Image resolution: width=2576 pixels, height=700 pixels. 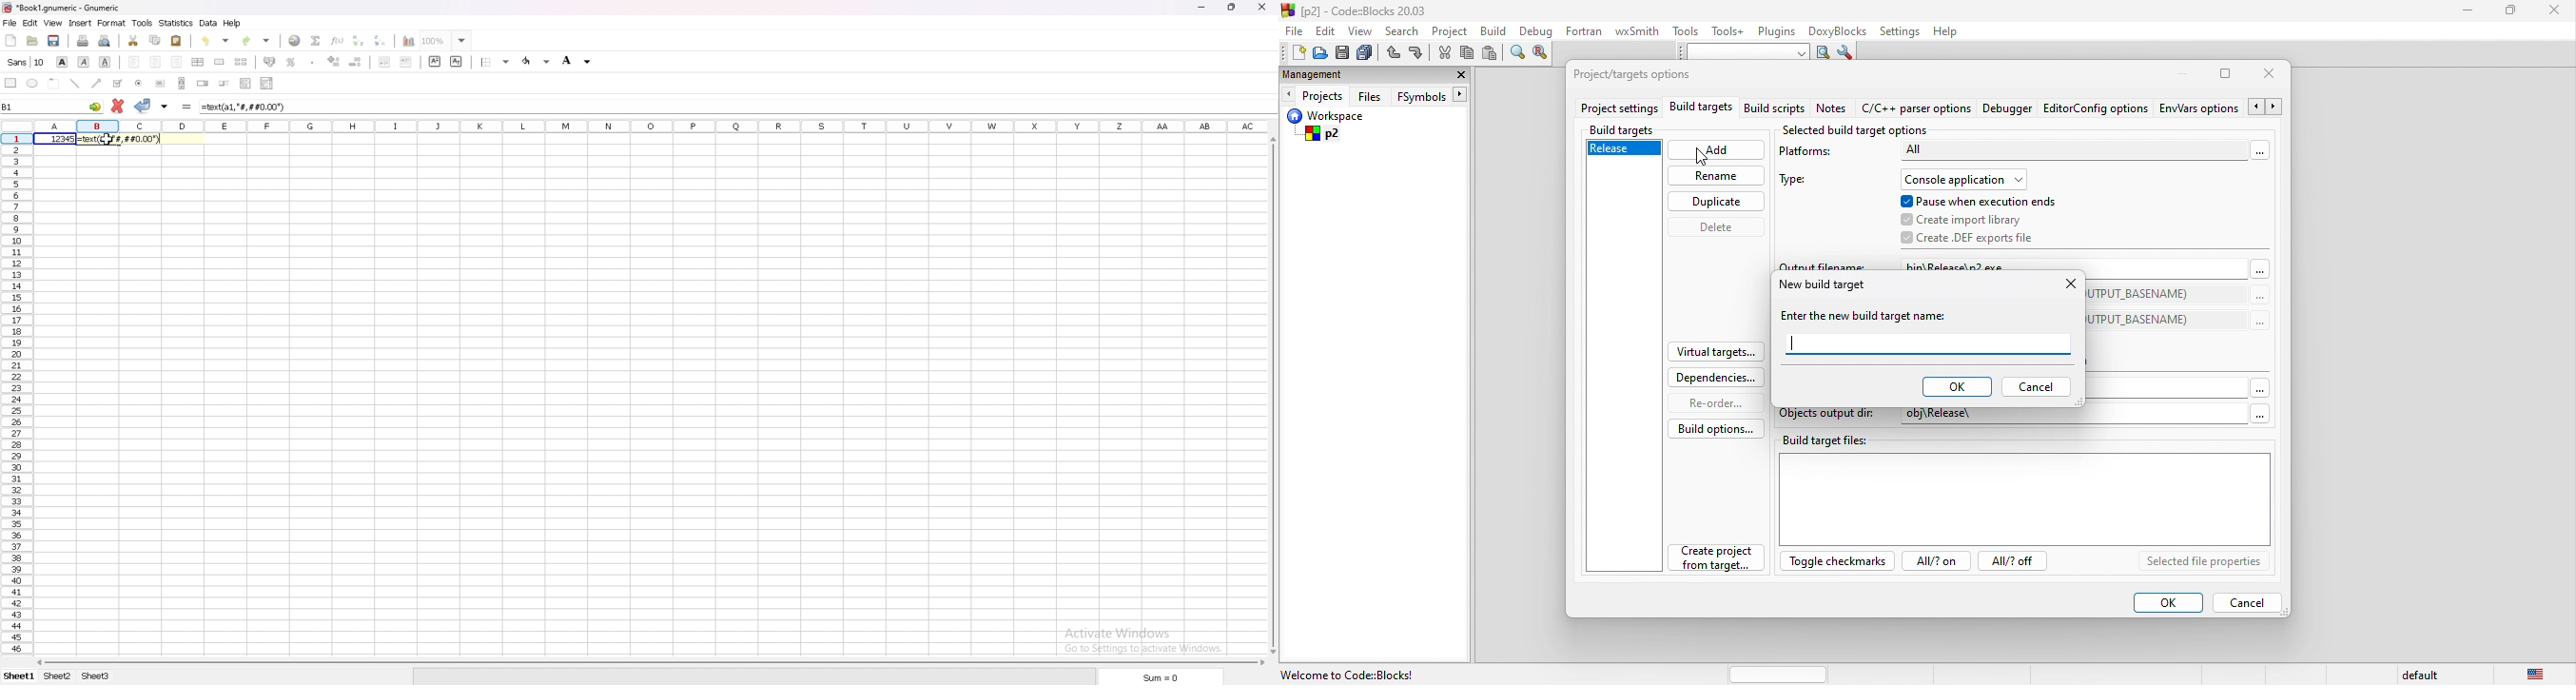 I want to click on debug, so click(x=1537, y=31).